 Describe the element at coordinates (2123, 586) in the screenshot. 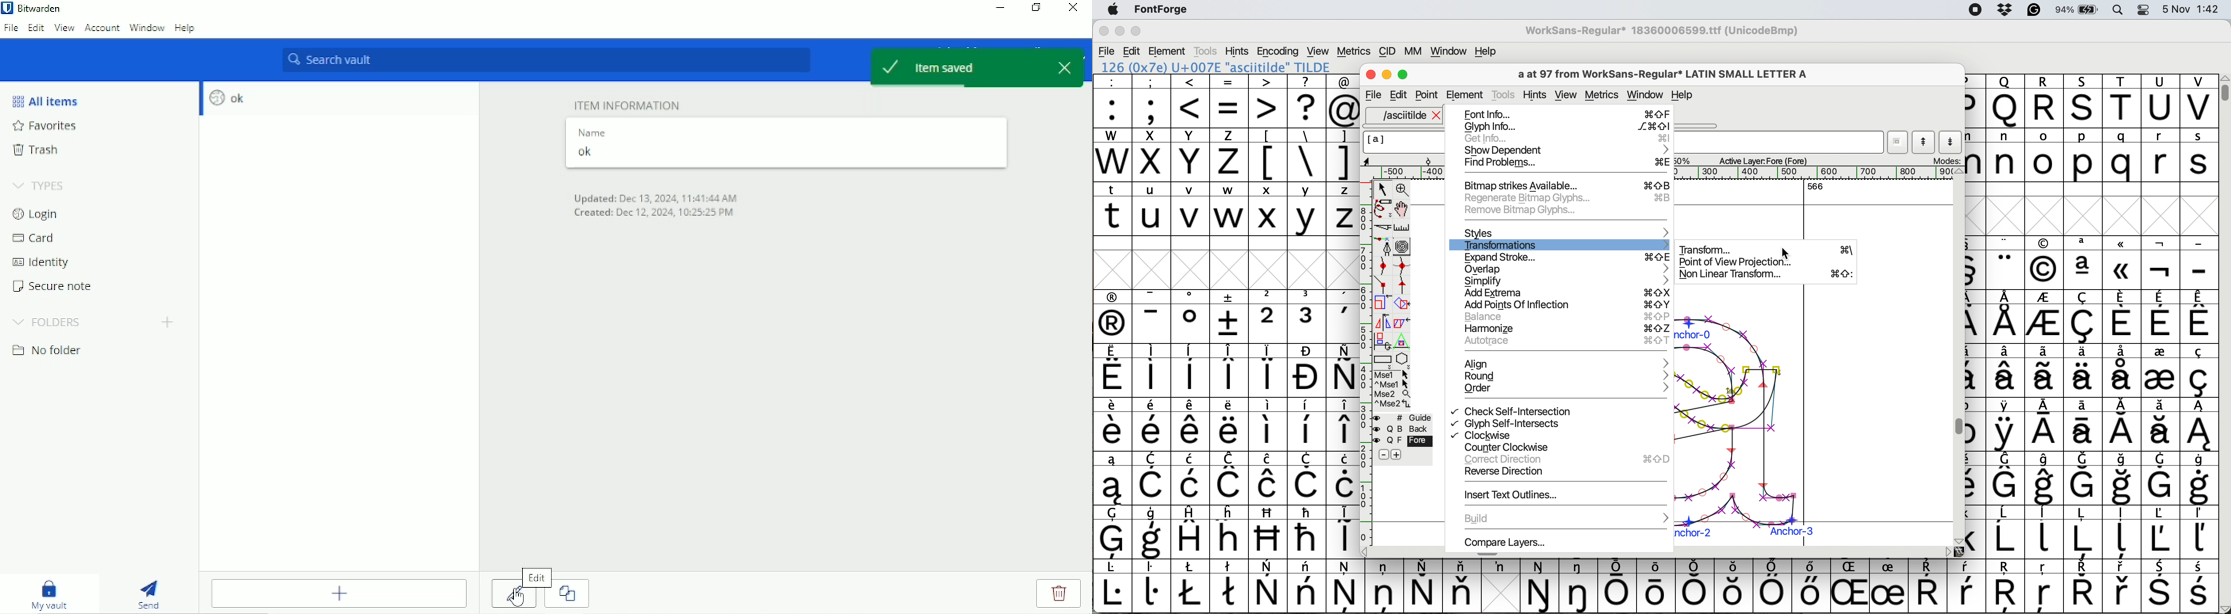

I see `symbol` at that location.